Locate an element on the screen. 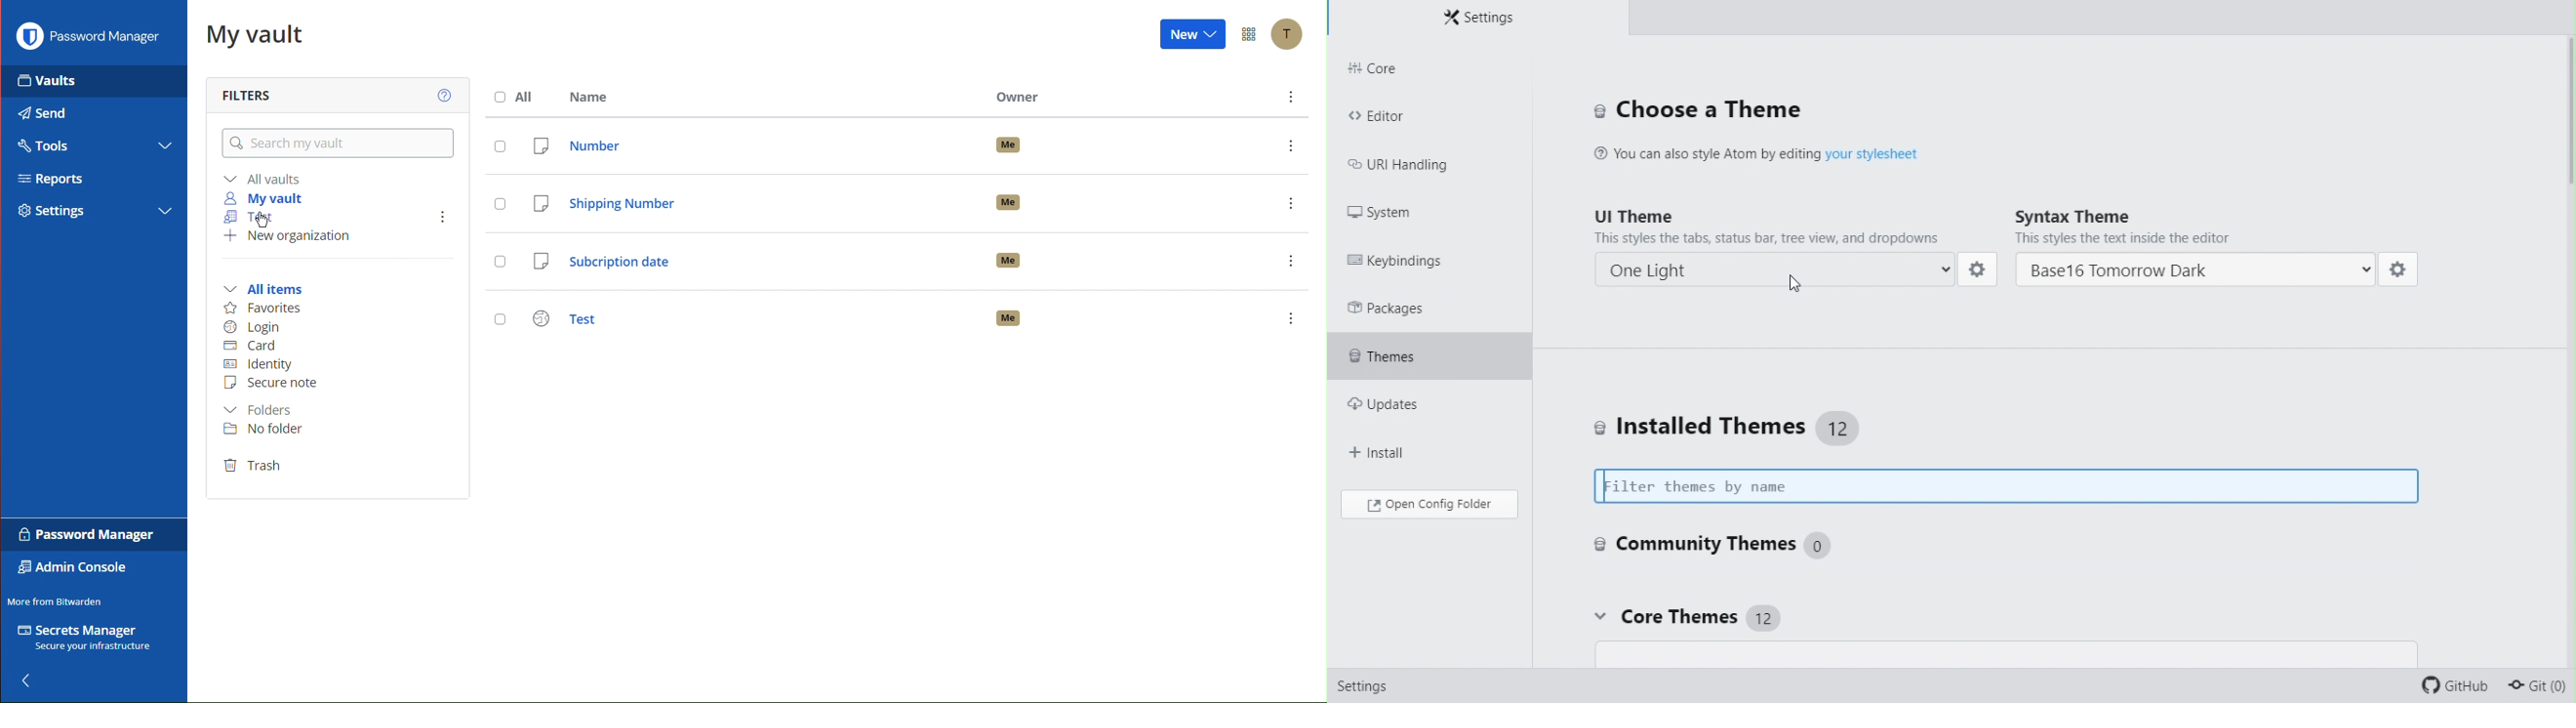 The image size is (2576, 728). More is located at coordinates (1287, 99).